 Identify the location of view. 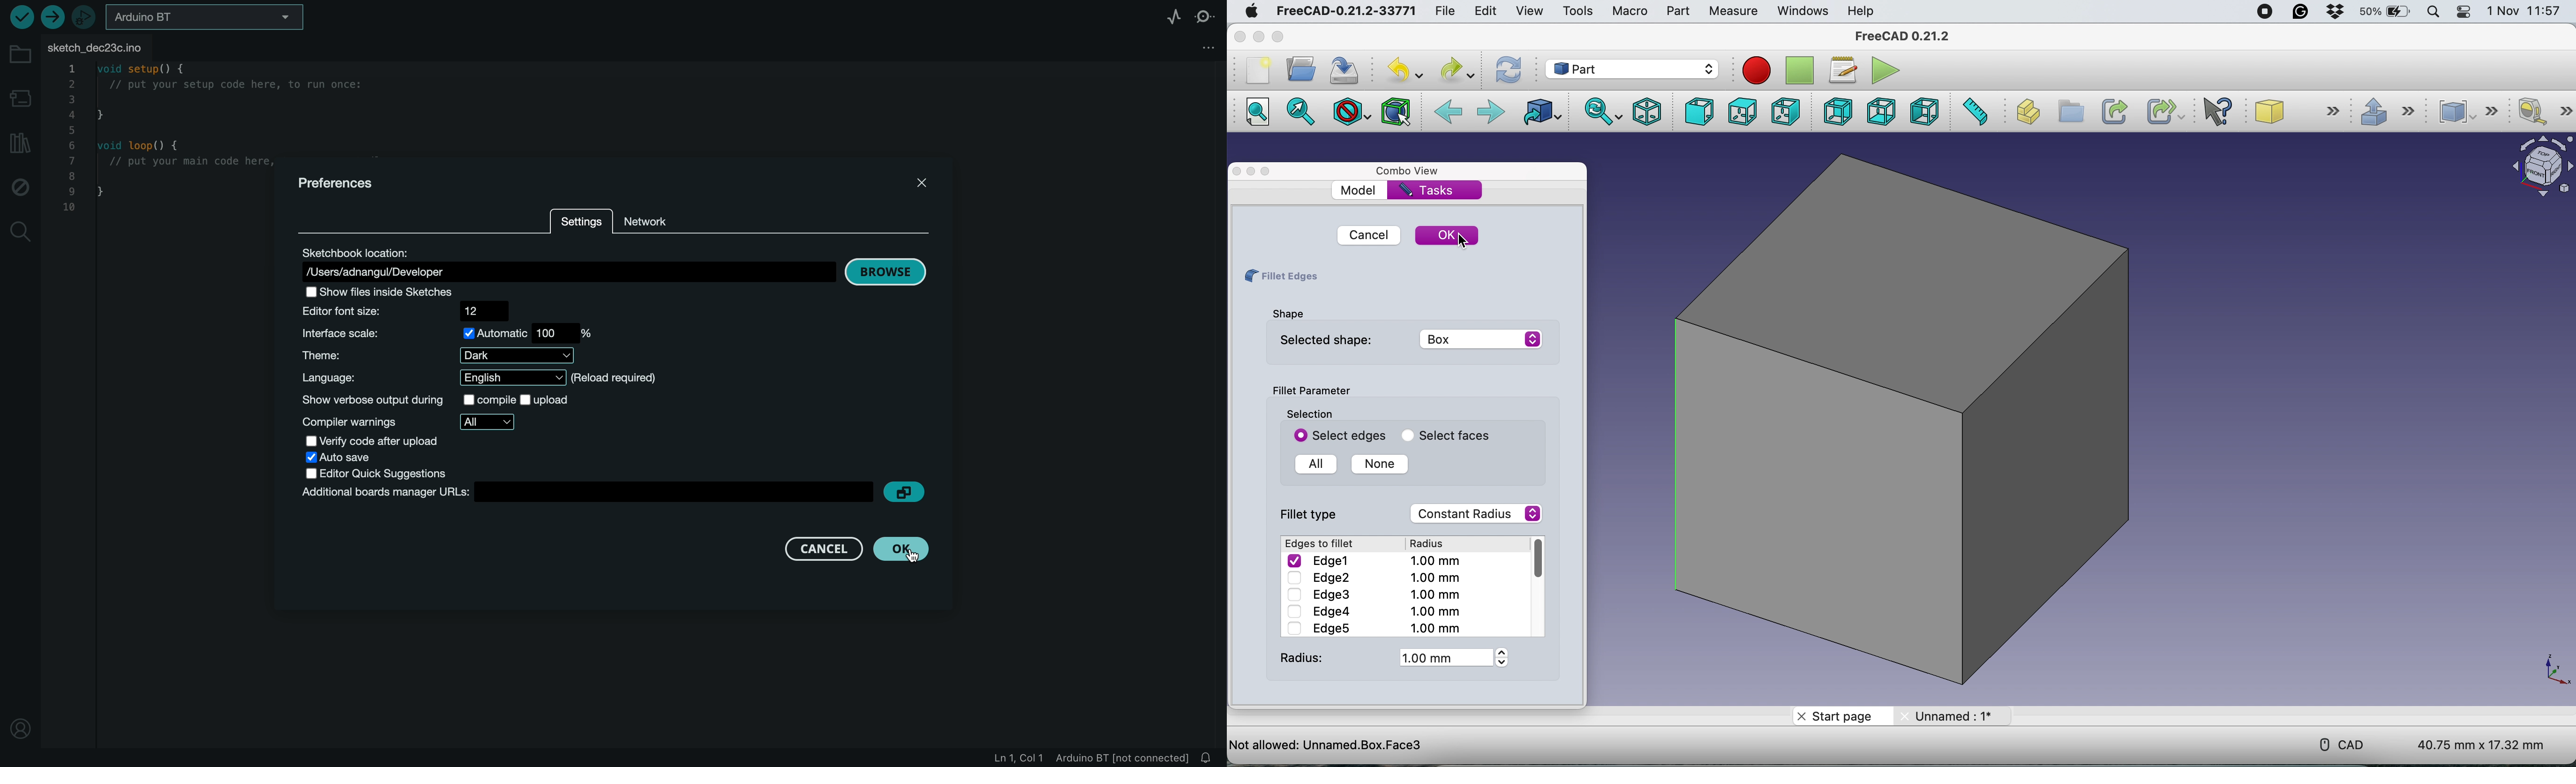
(1530, 11).